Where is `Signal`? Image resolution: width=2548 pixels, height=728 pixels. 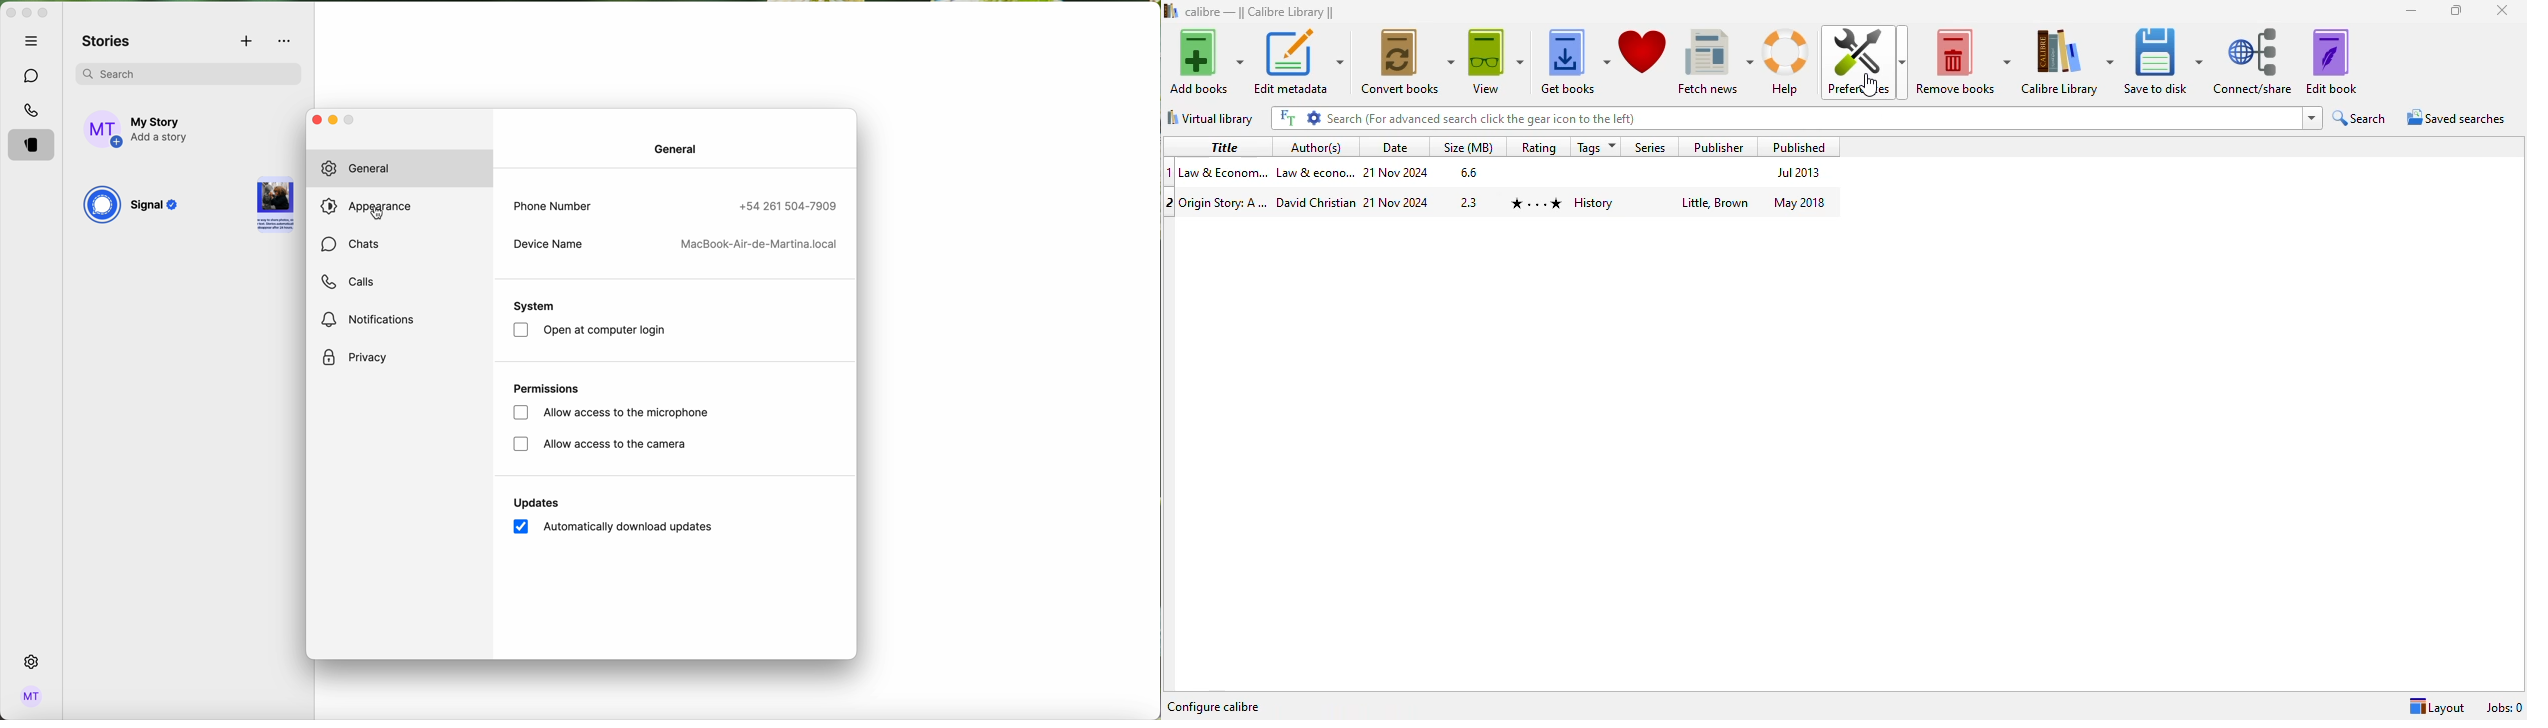 Signal is located at coordinates (157, 207).